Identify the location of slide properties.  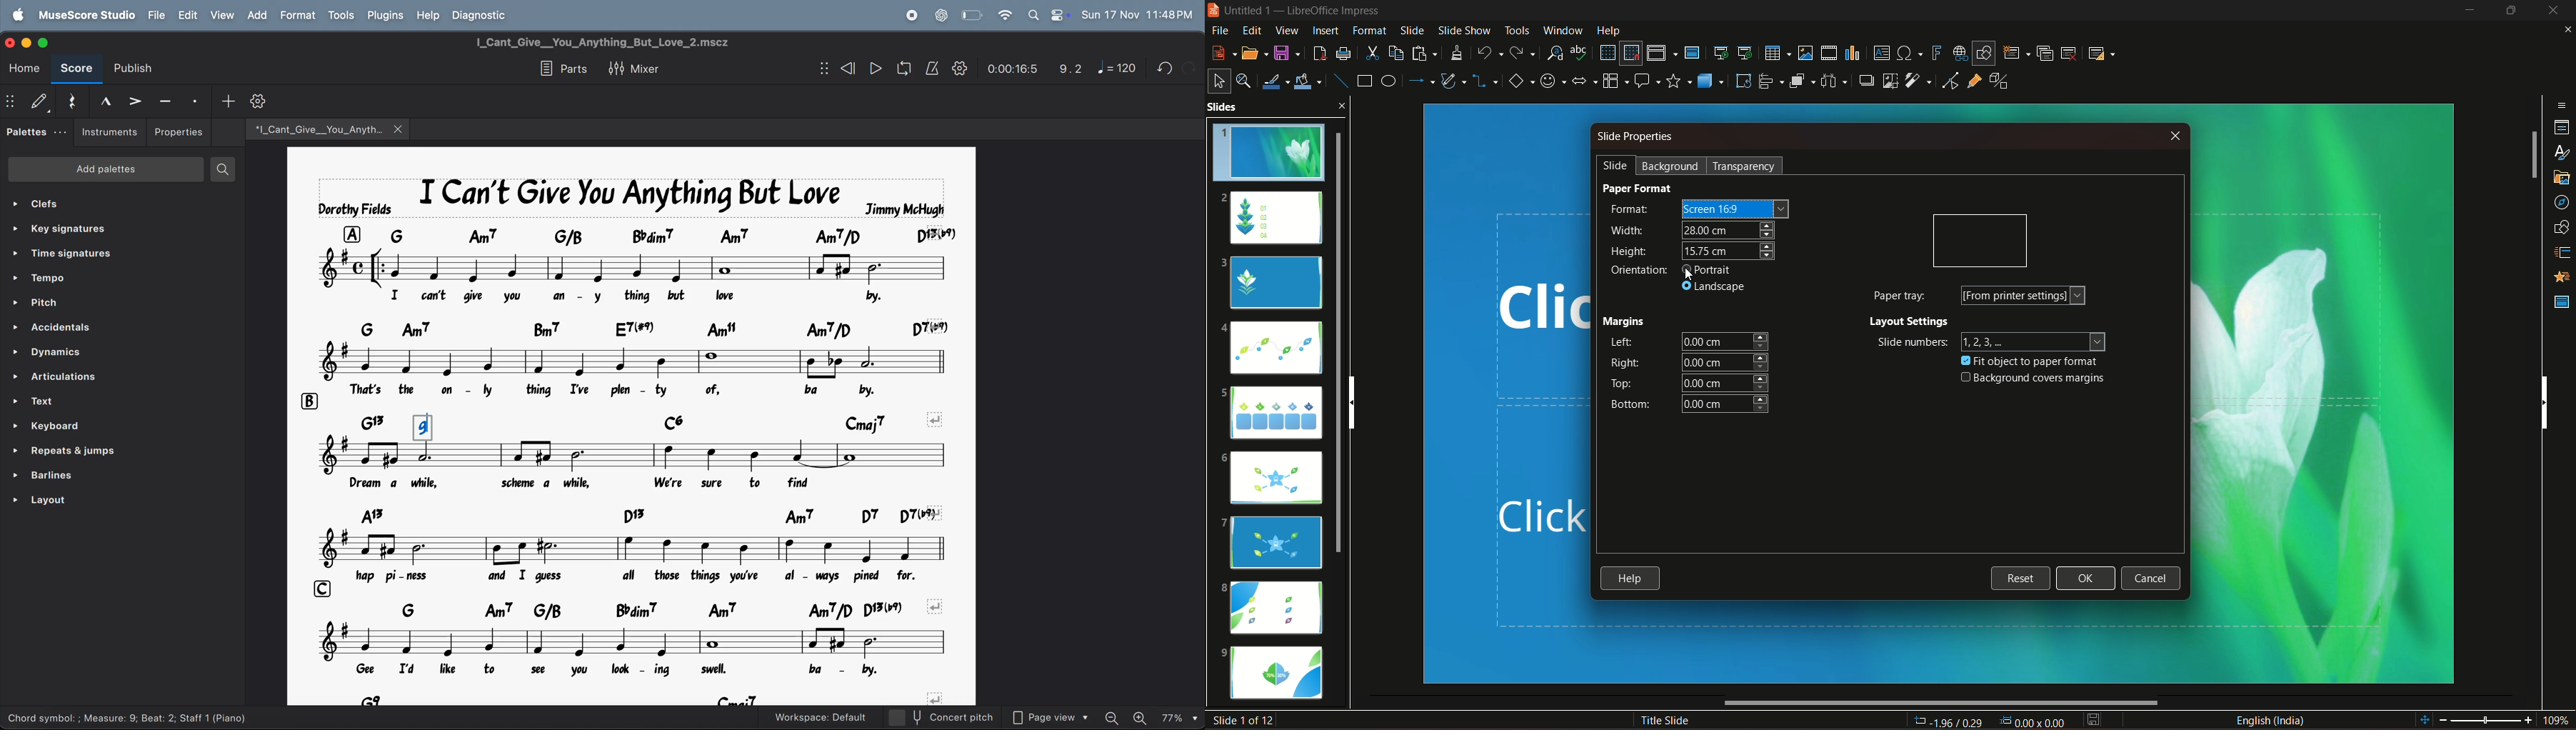
(1636, 139).